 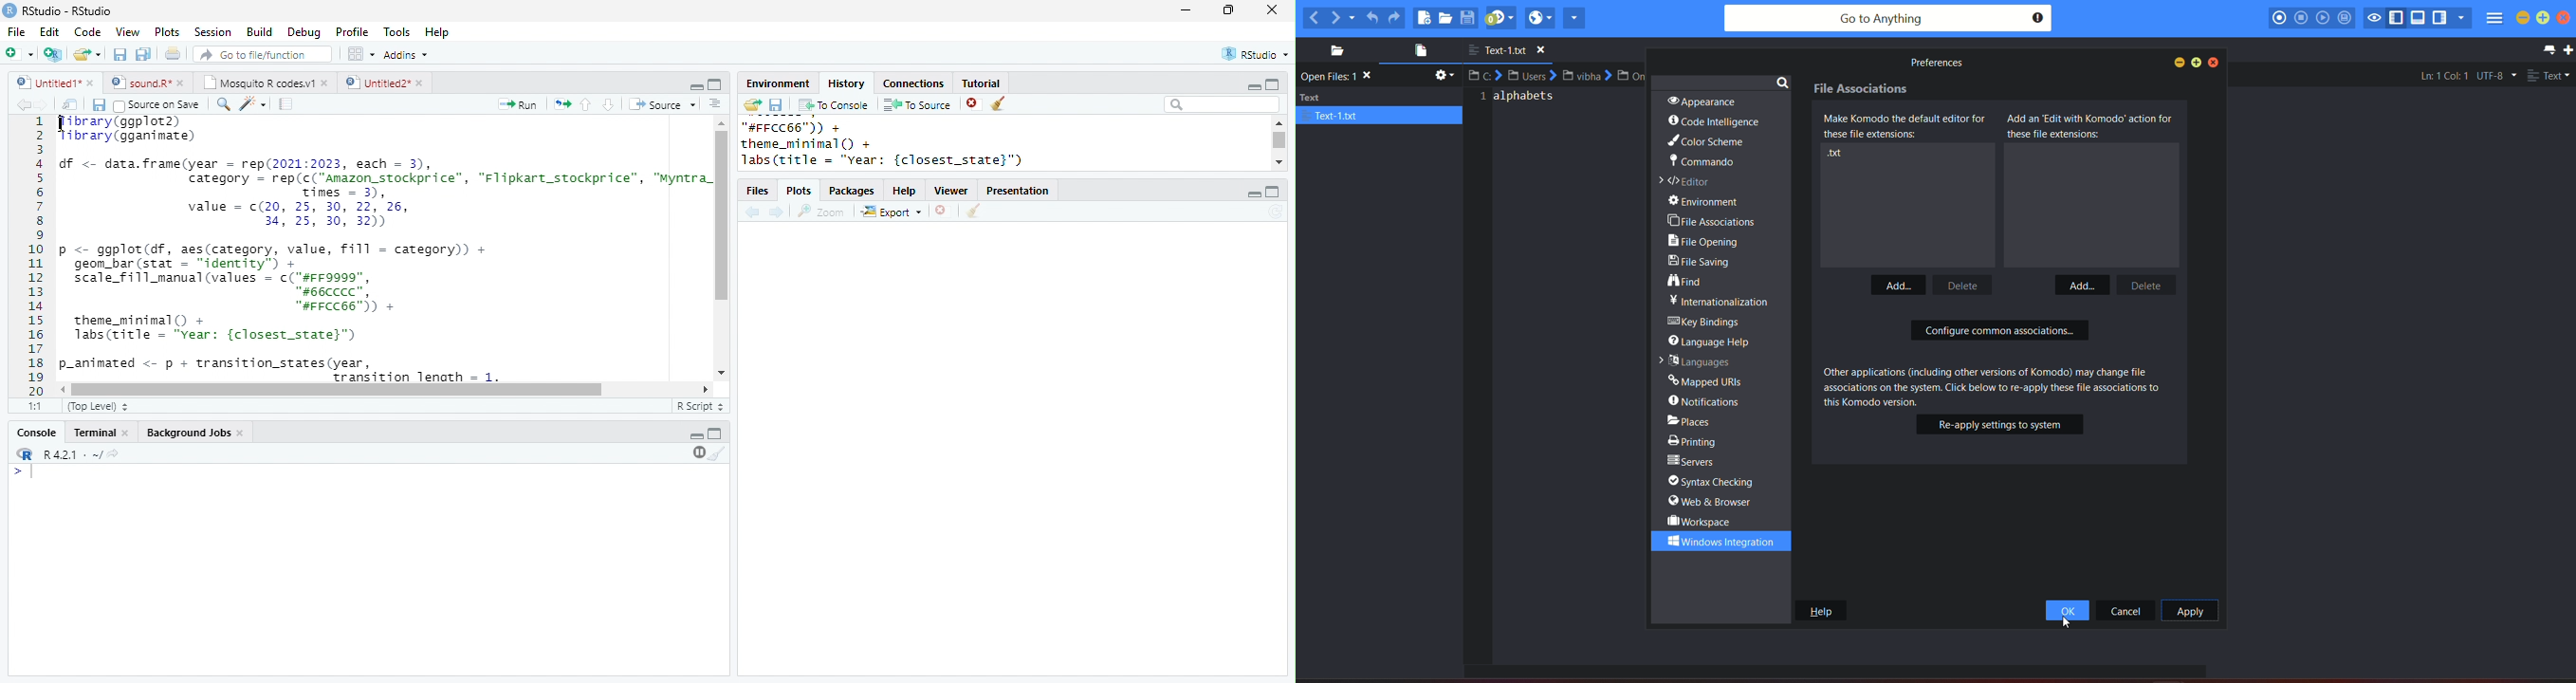 I want to click on clear, so click(x=998, y=103).